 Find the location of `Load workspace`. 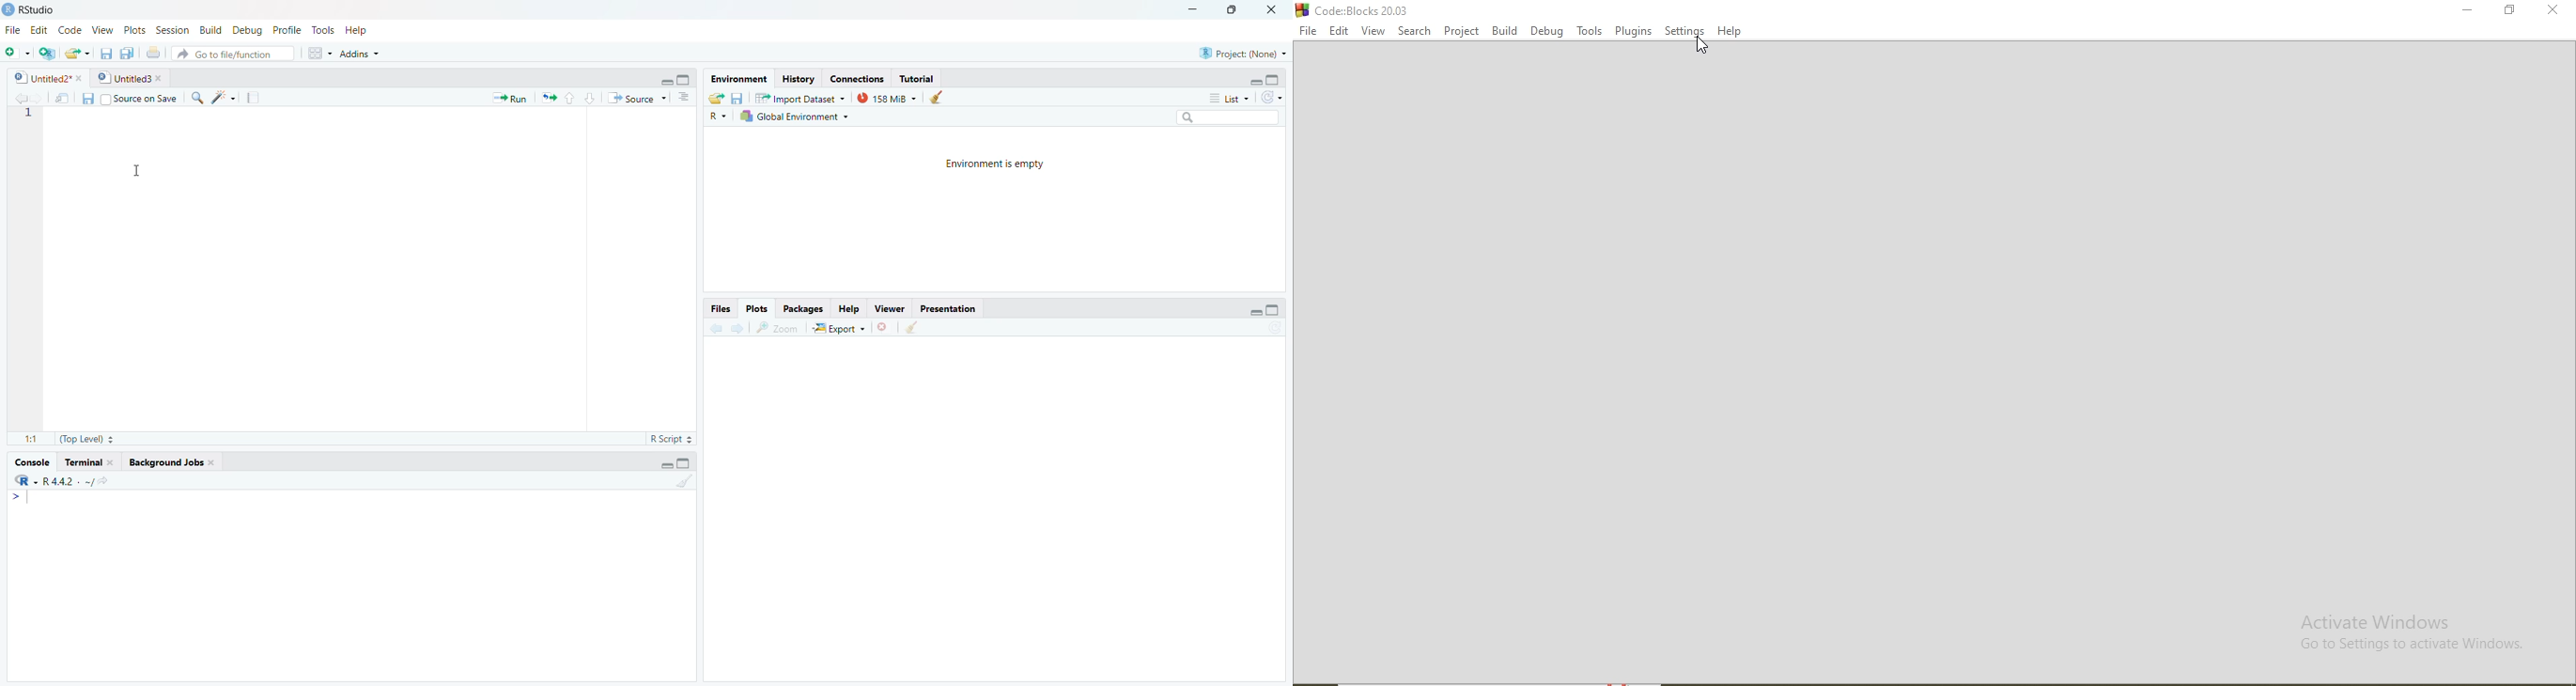

Load workspace is located at coordinates (716, 97).